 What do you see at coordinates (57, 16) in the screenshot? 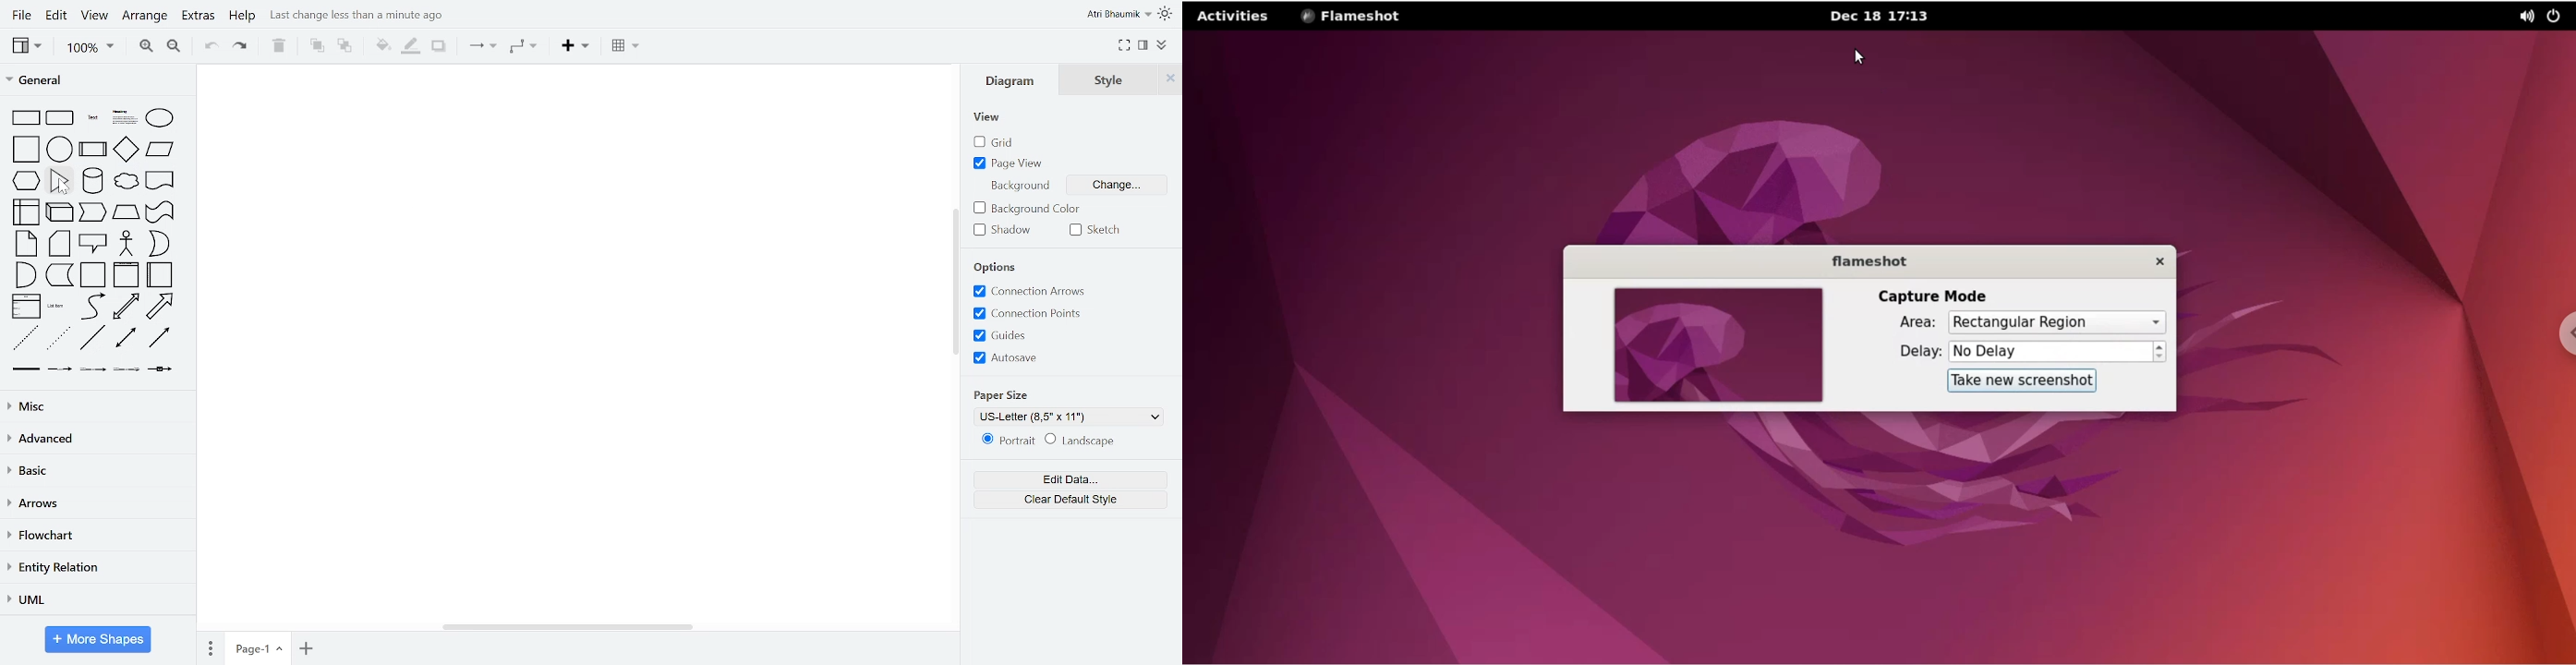
I see `edit` at bounding box center [57, 16].